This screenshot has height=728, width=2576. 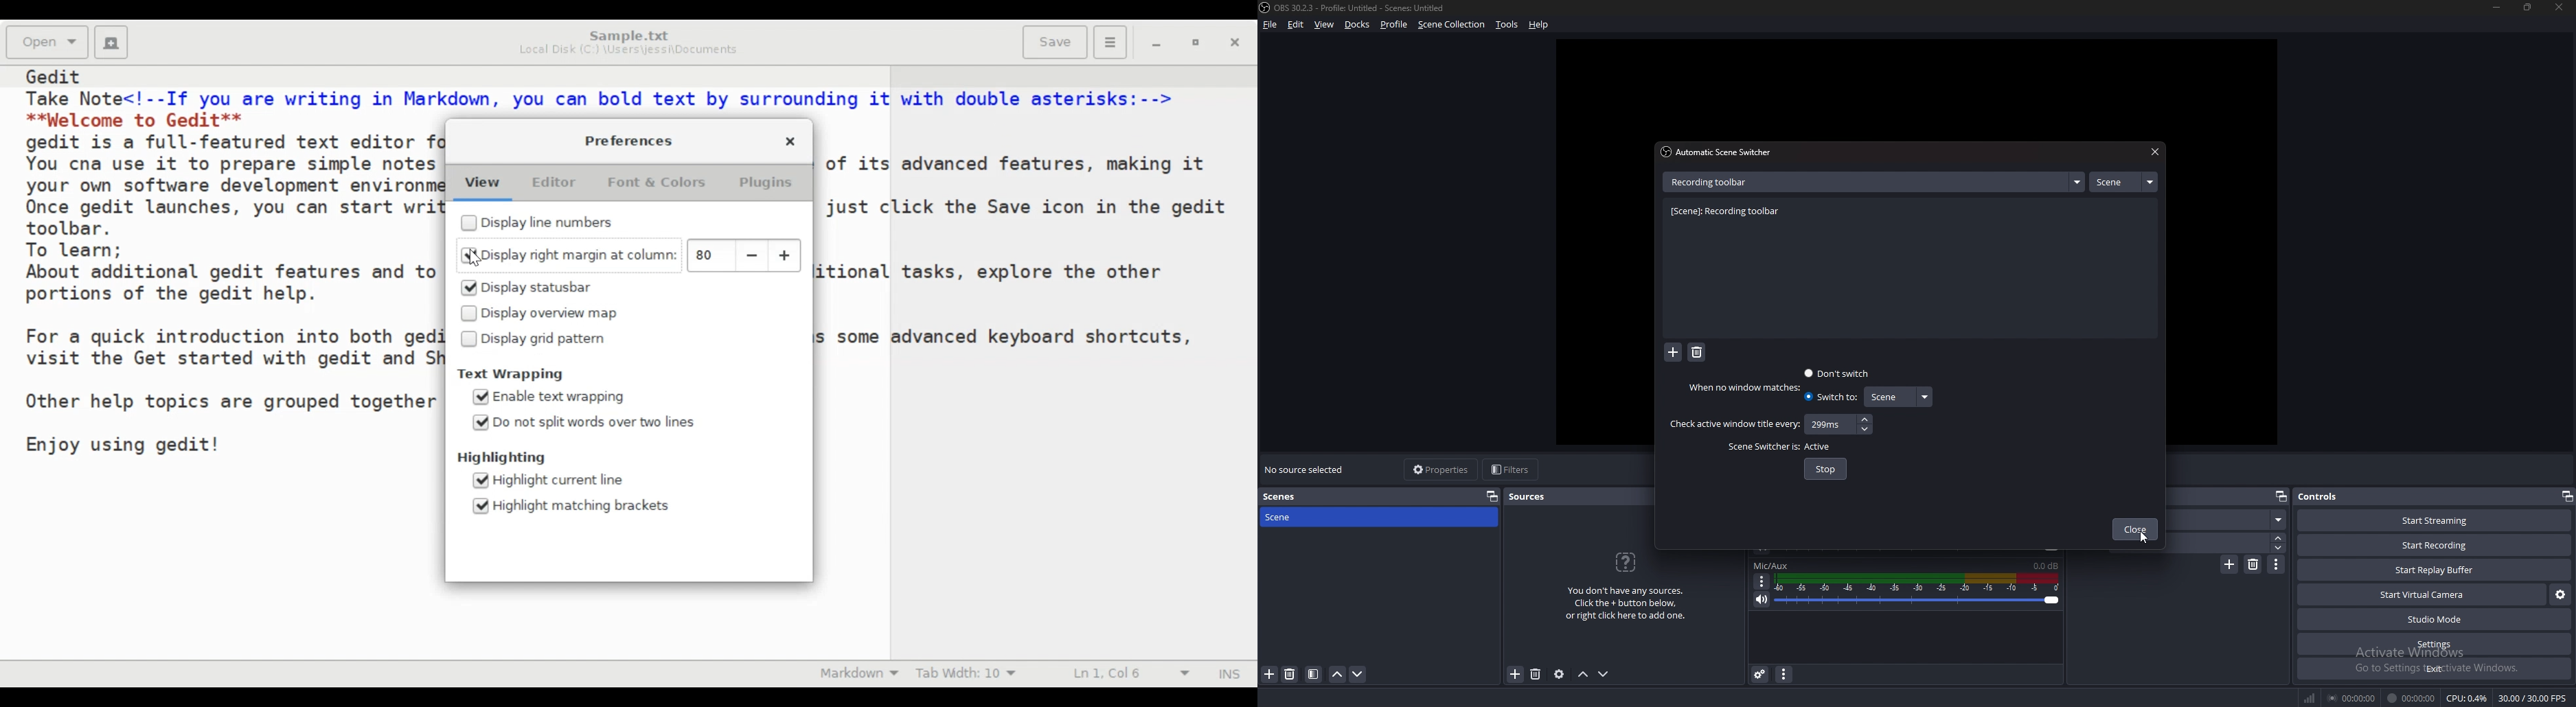 What do you see at coordinates (2279, 537) in the screenshot?
I see `increase duration` at bounding box center [2279, 537].